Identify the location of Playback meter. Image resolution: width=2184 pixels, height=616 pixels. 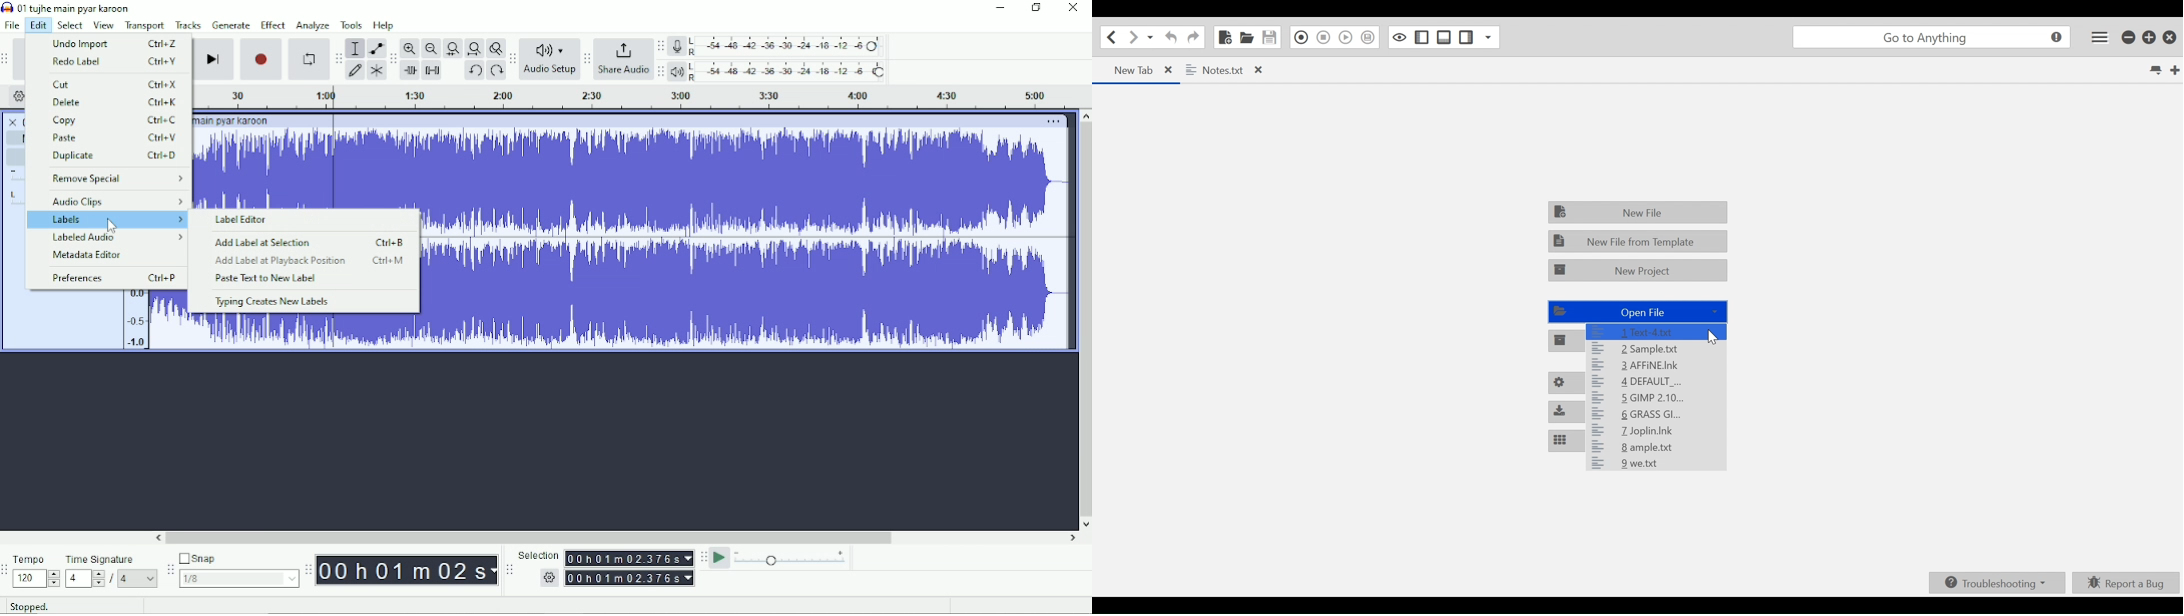
(779, 71).